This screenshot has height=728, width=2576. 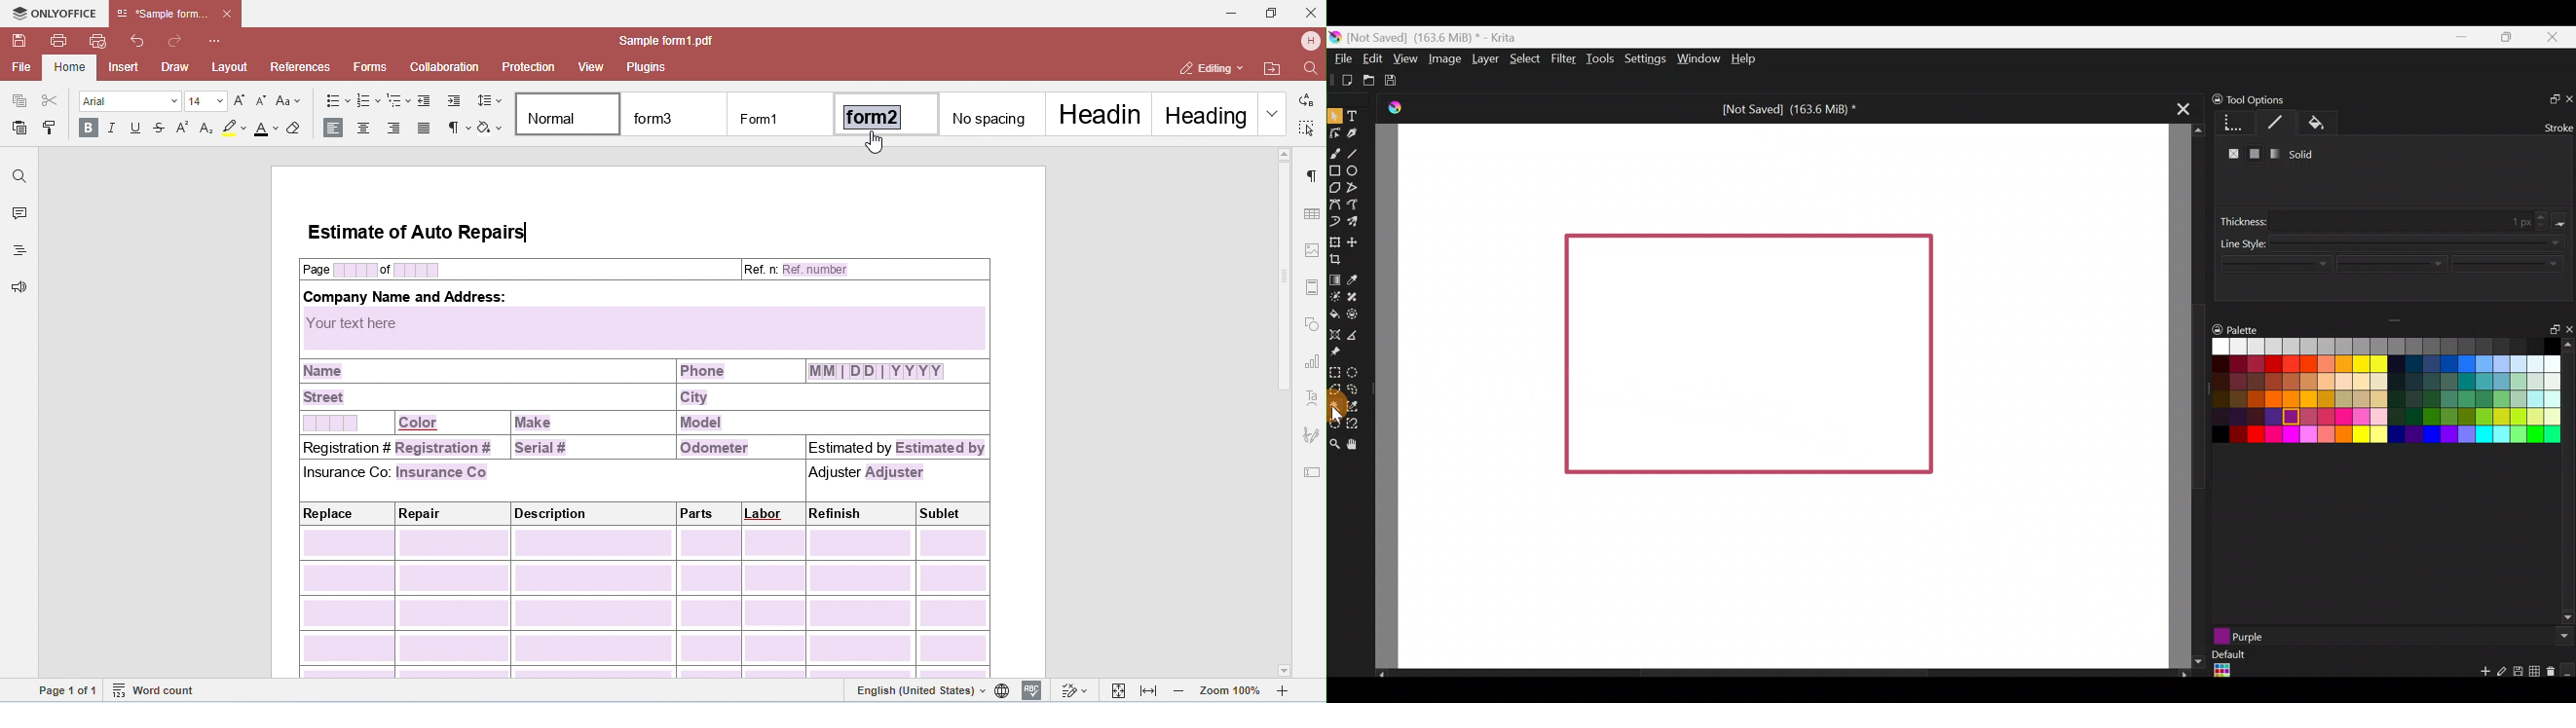 What do you see at coordinates (2276, 157) in the screenshot?
I see `Gradient fill` at bounding box center [2276, 157].